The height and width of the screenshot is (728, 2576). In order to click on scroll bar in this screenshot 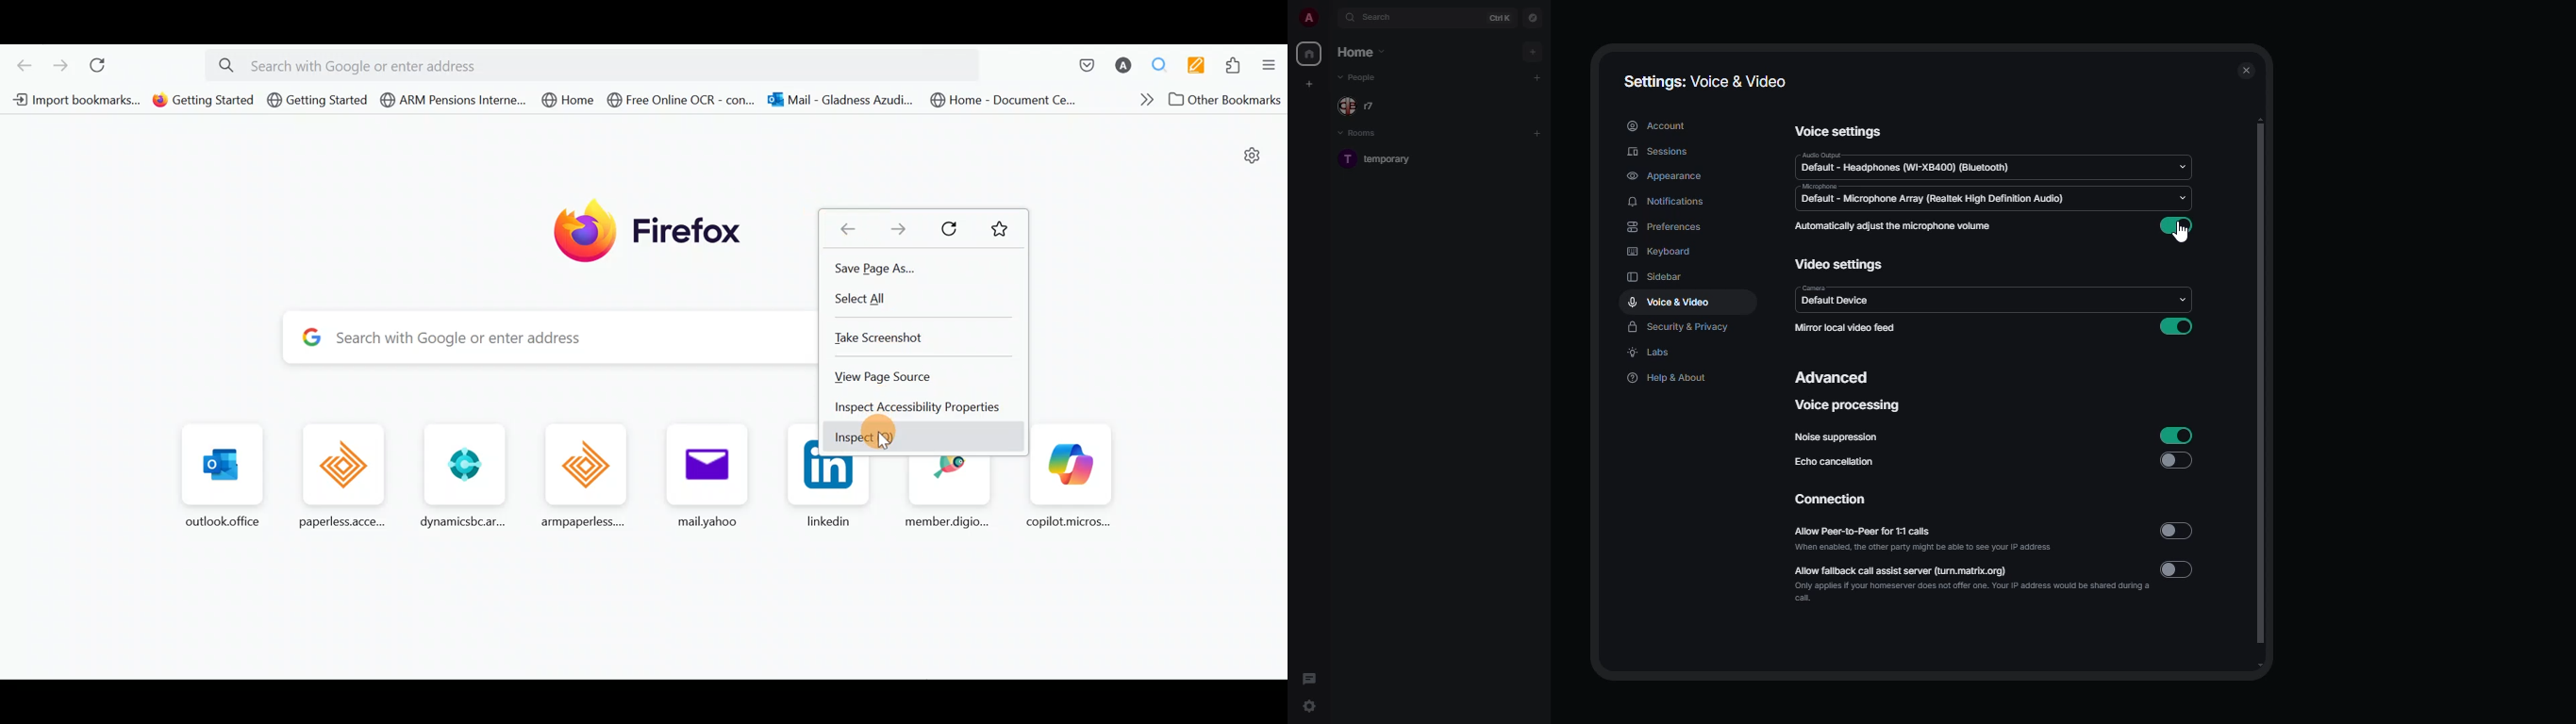, I will do `click(2263, 394)`.